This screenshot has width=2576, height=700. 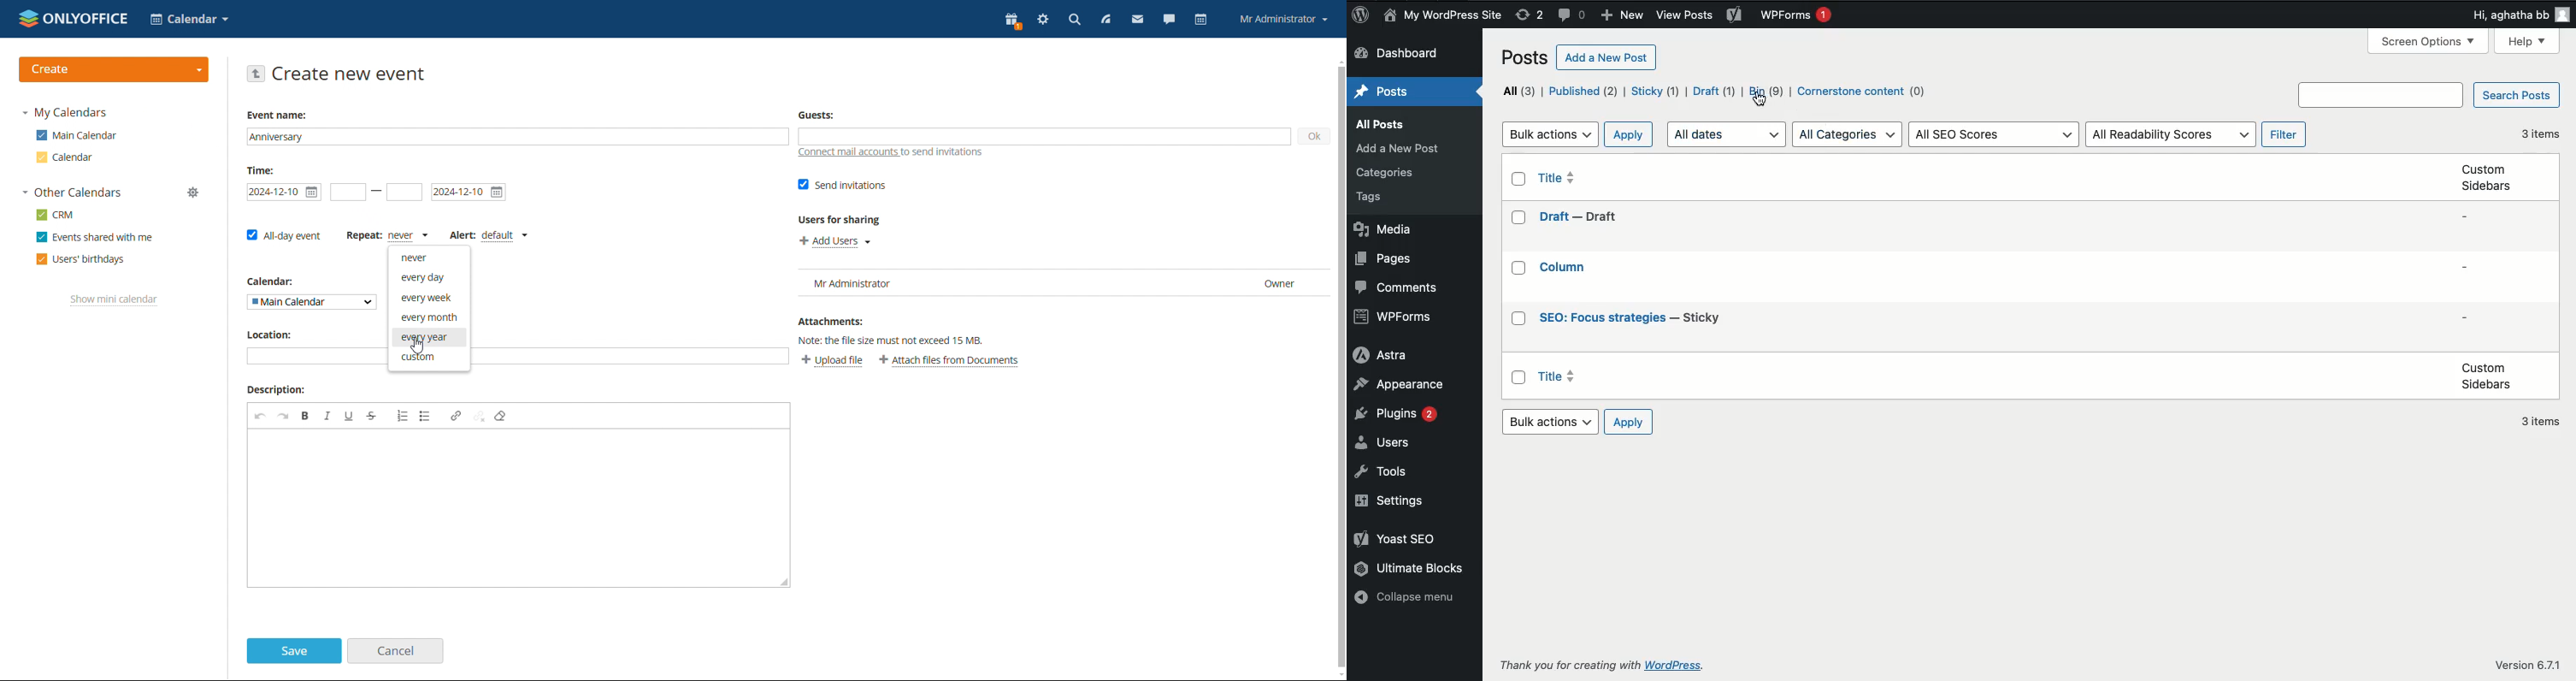 I want to click on underline, so click(x=349, y=416).